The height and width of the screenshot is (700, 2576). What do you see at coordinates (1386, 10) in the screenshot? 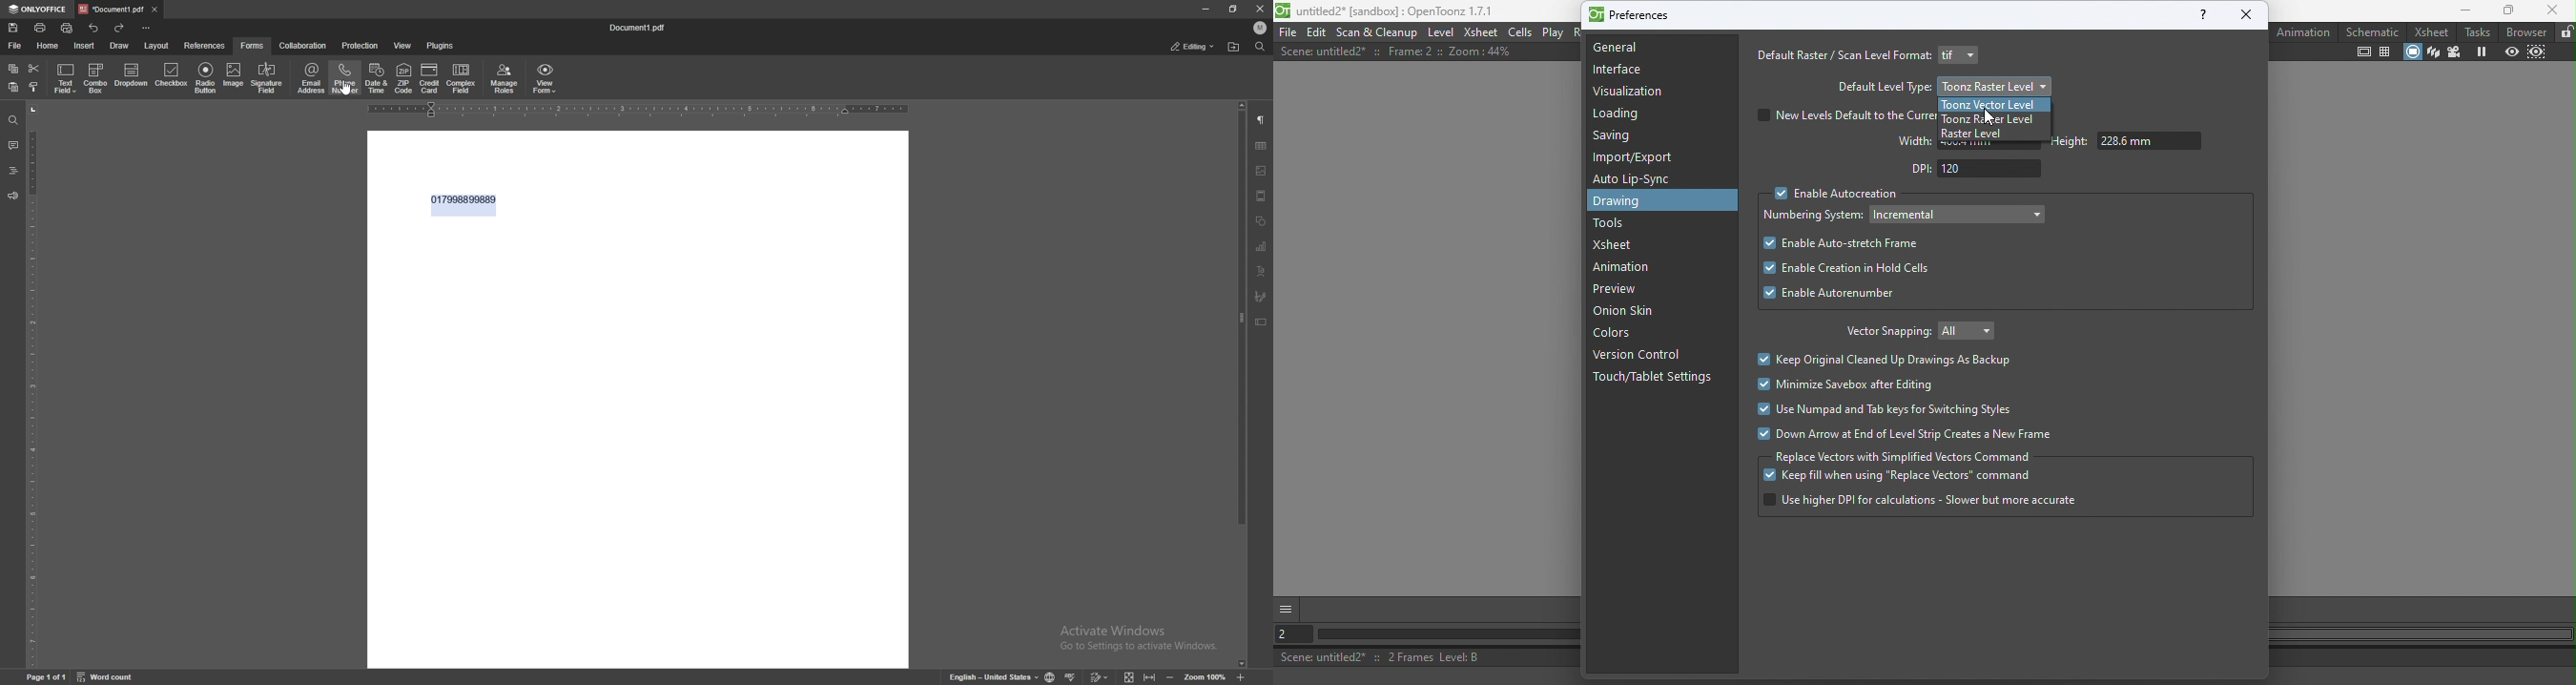
I see `untitled2* [sandbox] : OpenToonz 1.7.1` at bounding box center [1386, 10].